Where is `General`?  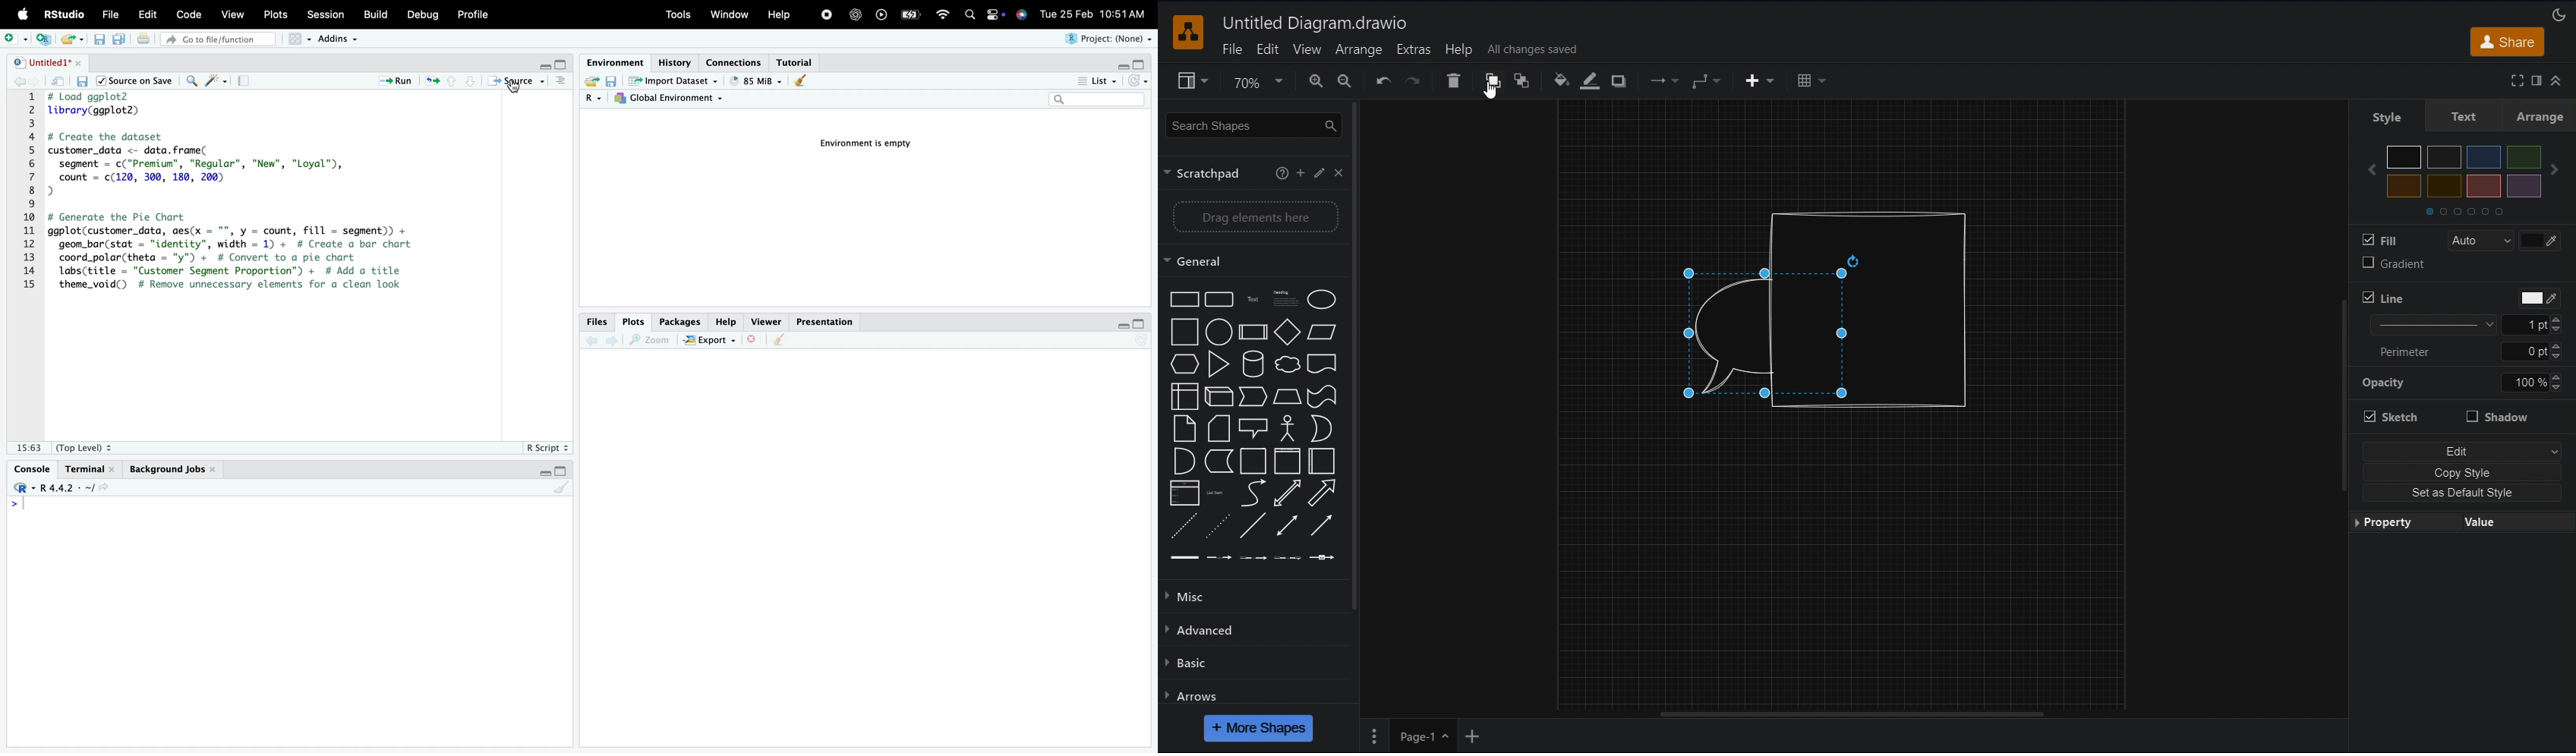 General is located at coordinates (1251, 260).